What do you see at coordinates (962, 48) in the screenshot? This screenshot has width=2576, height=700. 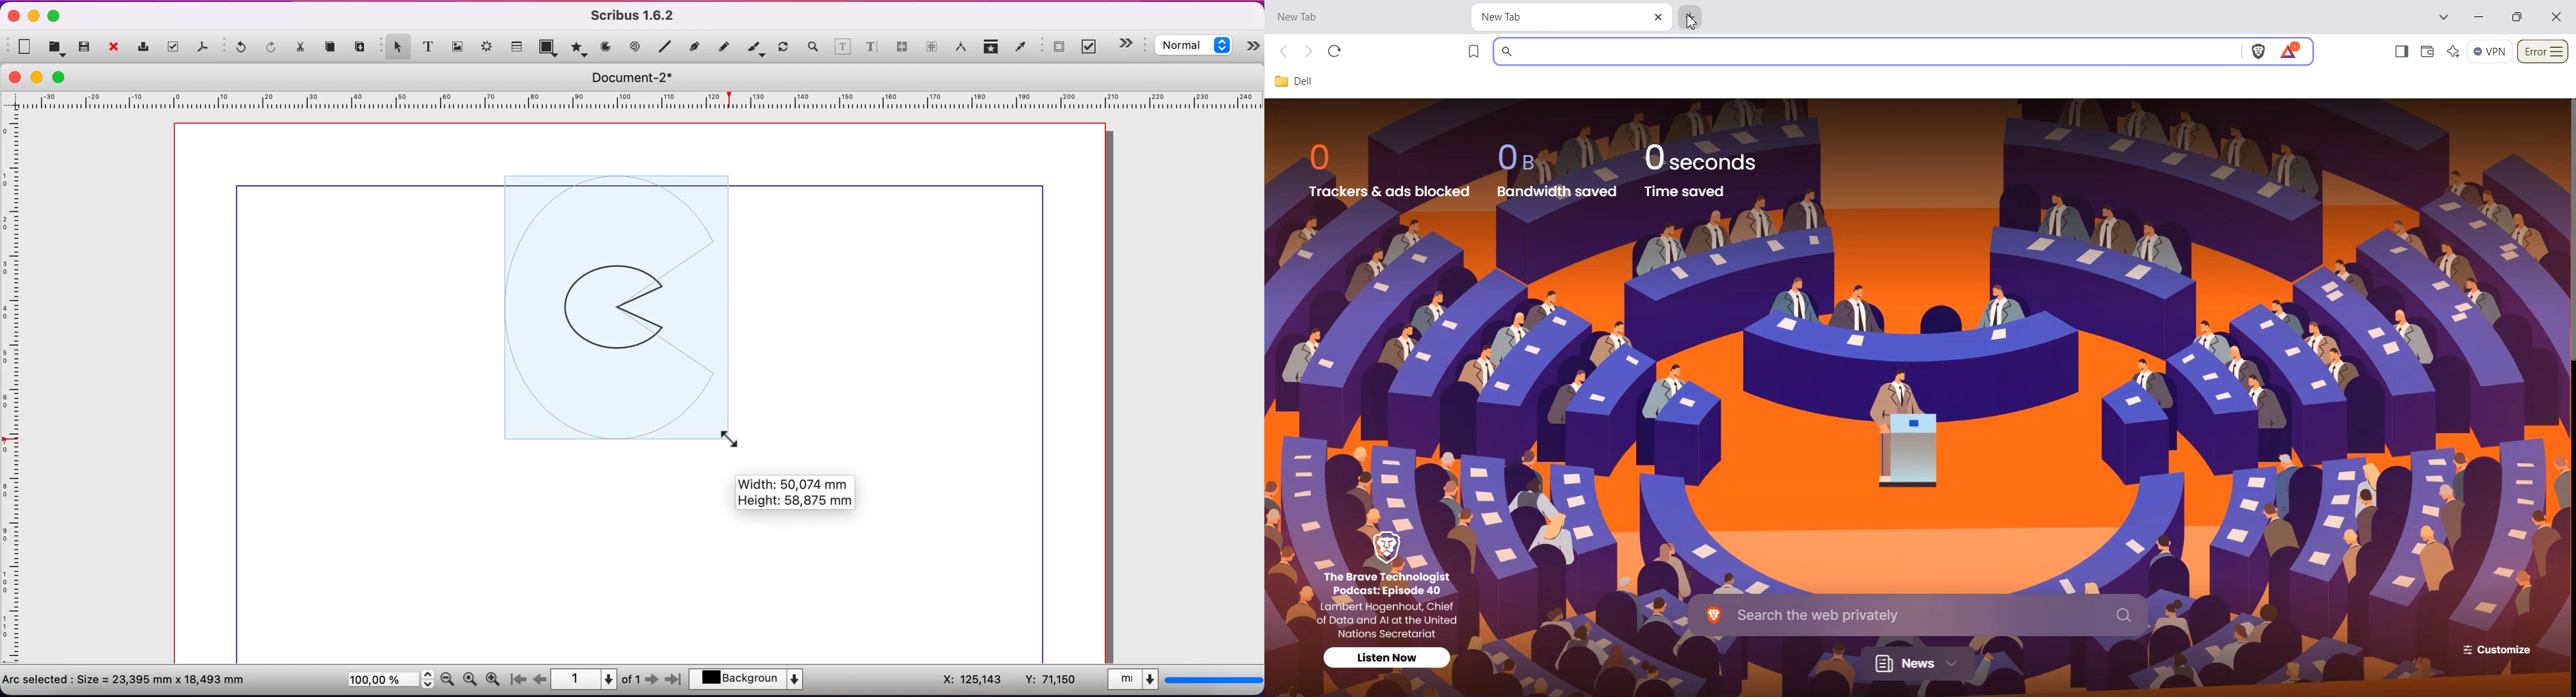 I see `measurements` at bounding box center [962, 48].